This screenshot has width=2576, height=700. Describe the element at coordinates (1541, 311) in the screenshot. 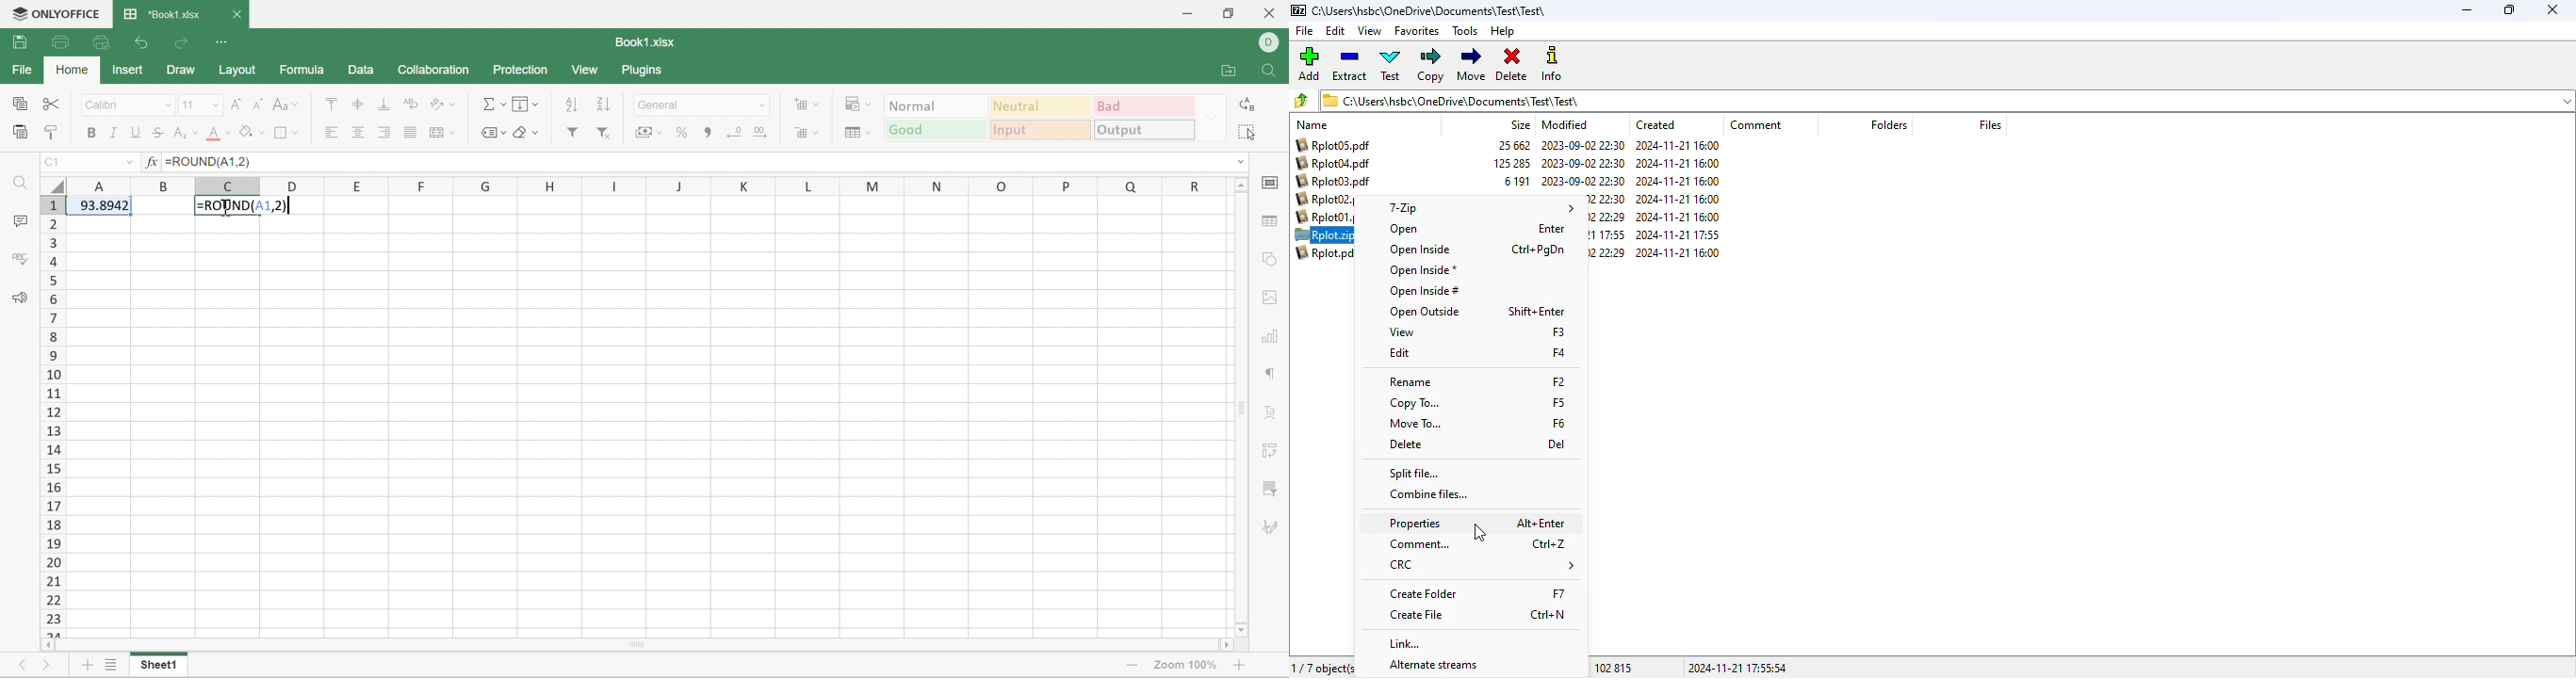

I see `Shift+Enter` at that location.